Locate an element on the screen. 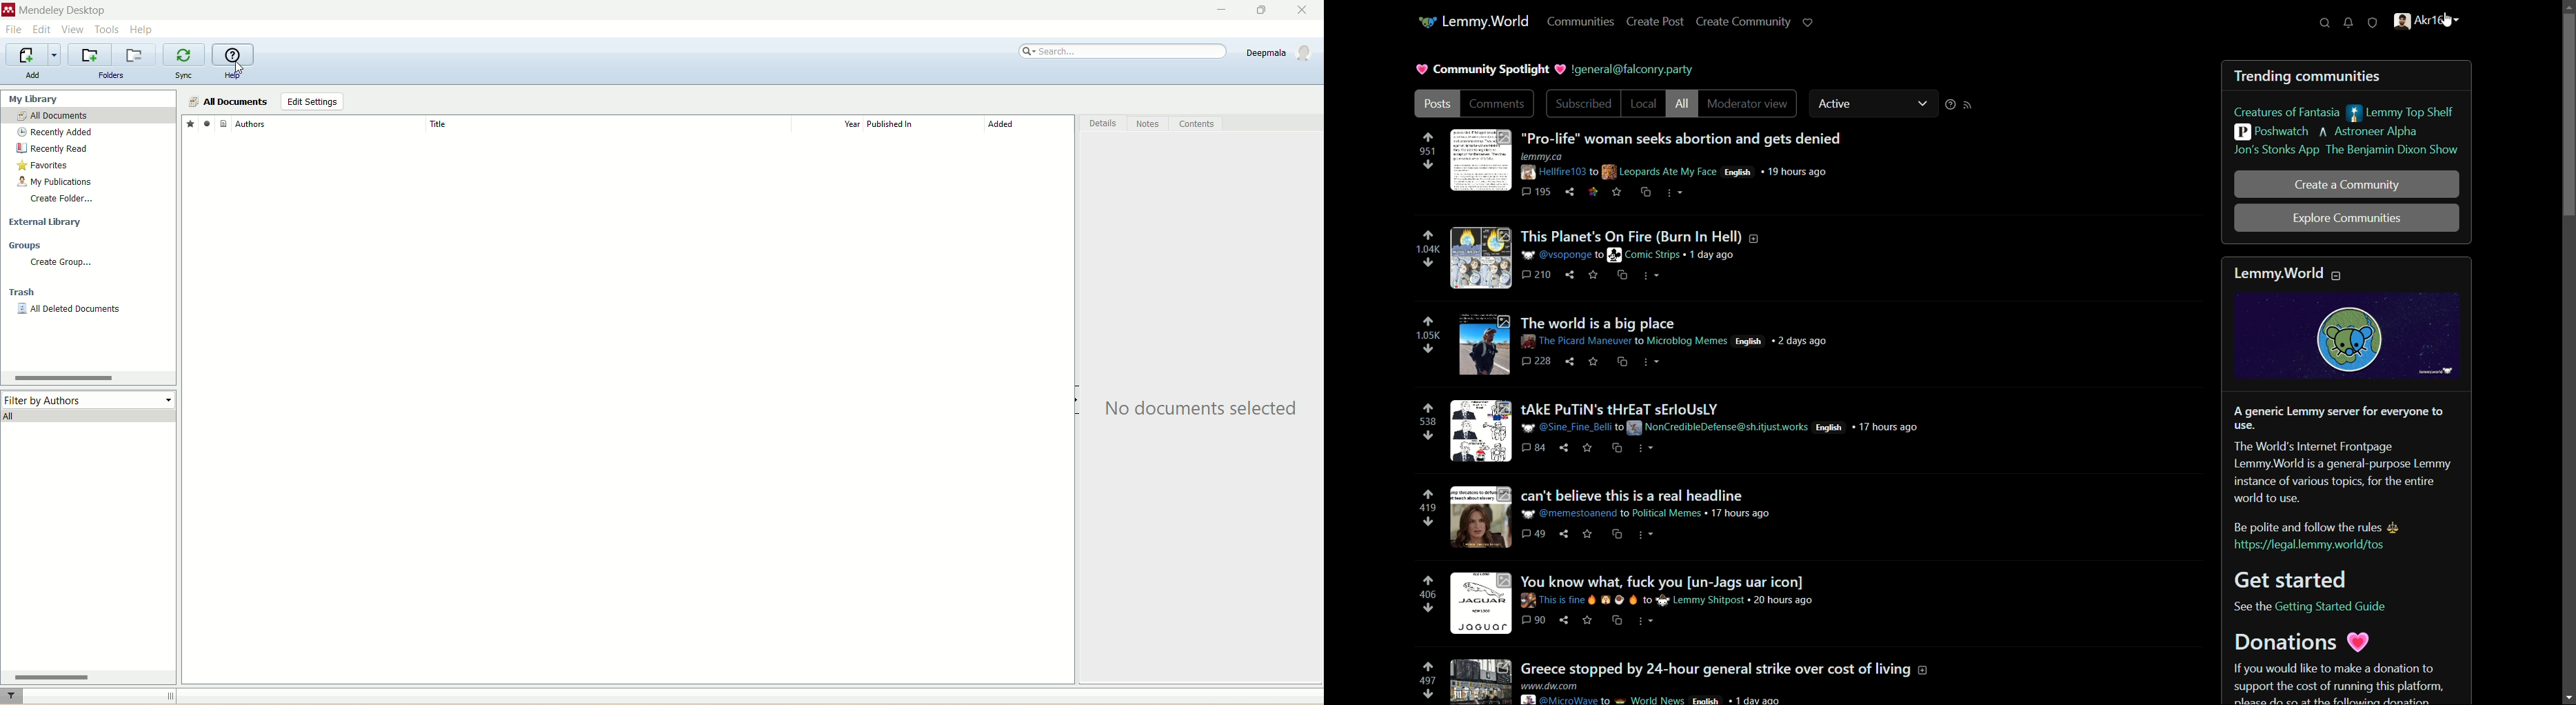 Image resolution: width=2576 pixels, height=728 pixels. horizontal scroll bar is located at coordinates (88, 677).